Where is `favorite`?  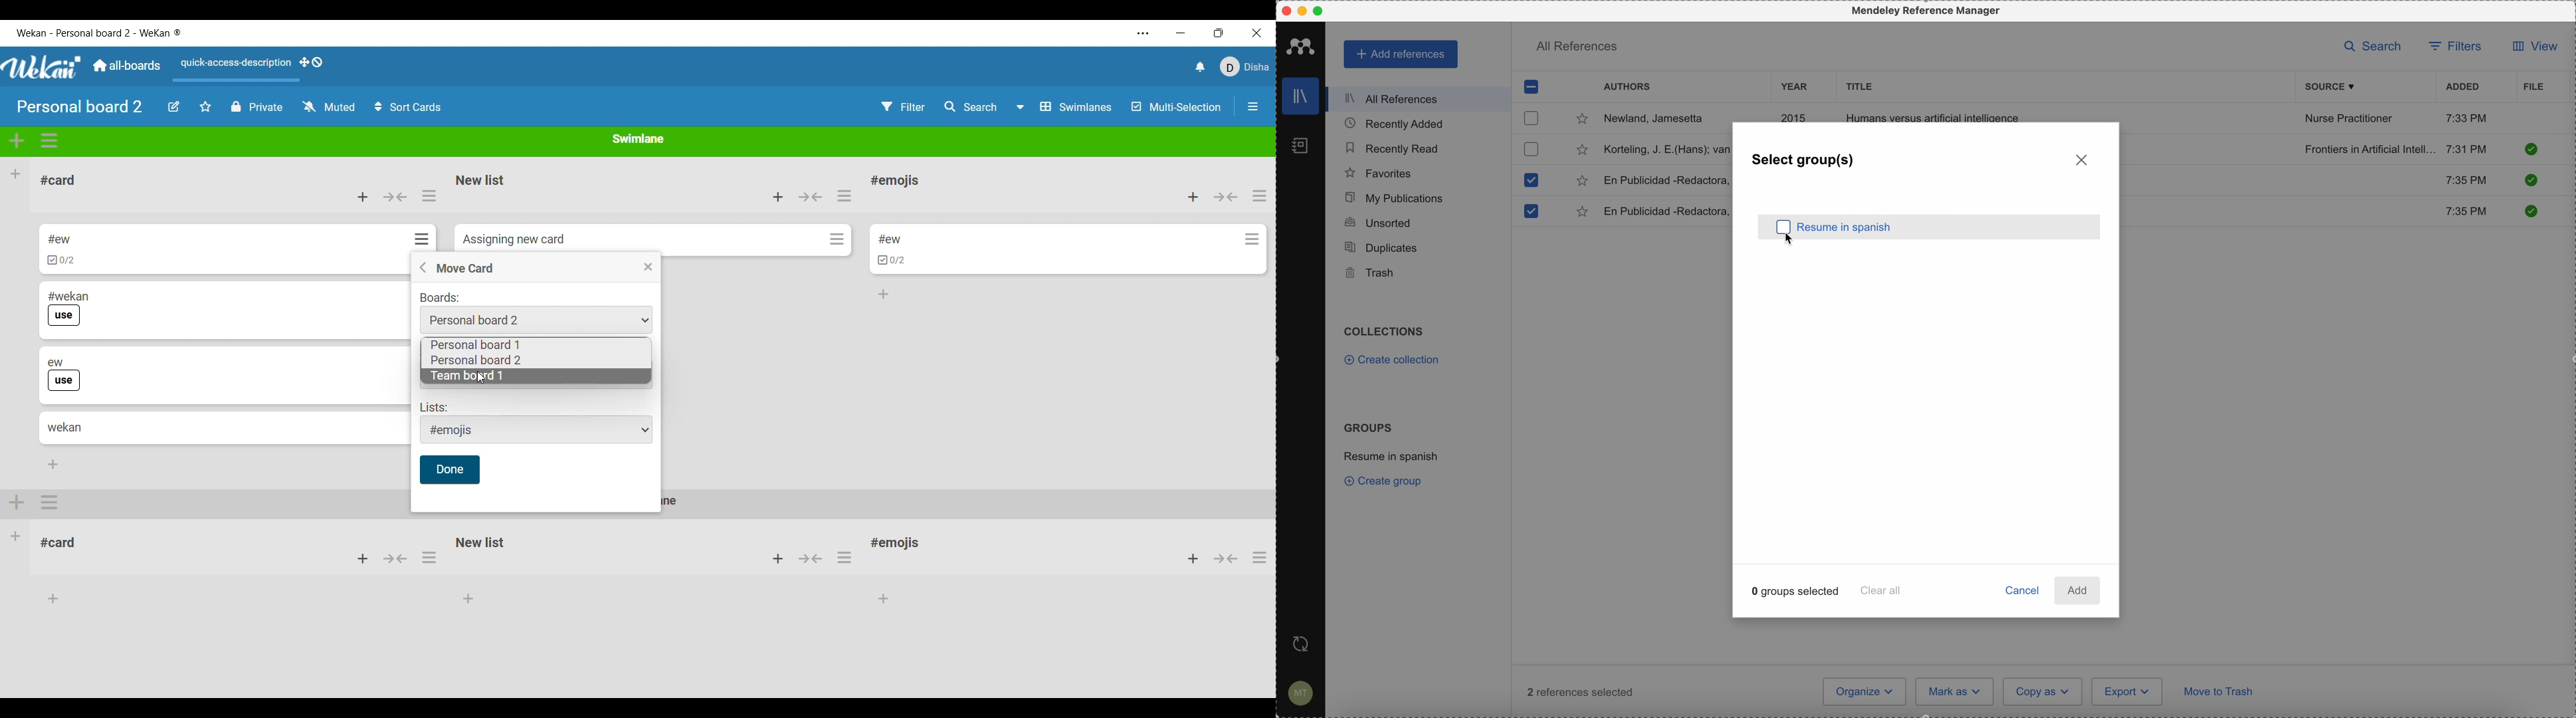
favorite is located at coordinates (1584, 213).